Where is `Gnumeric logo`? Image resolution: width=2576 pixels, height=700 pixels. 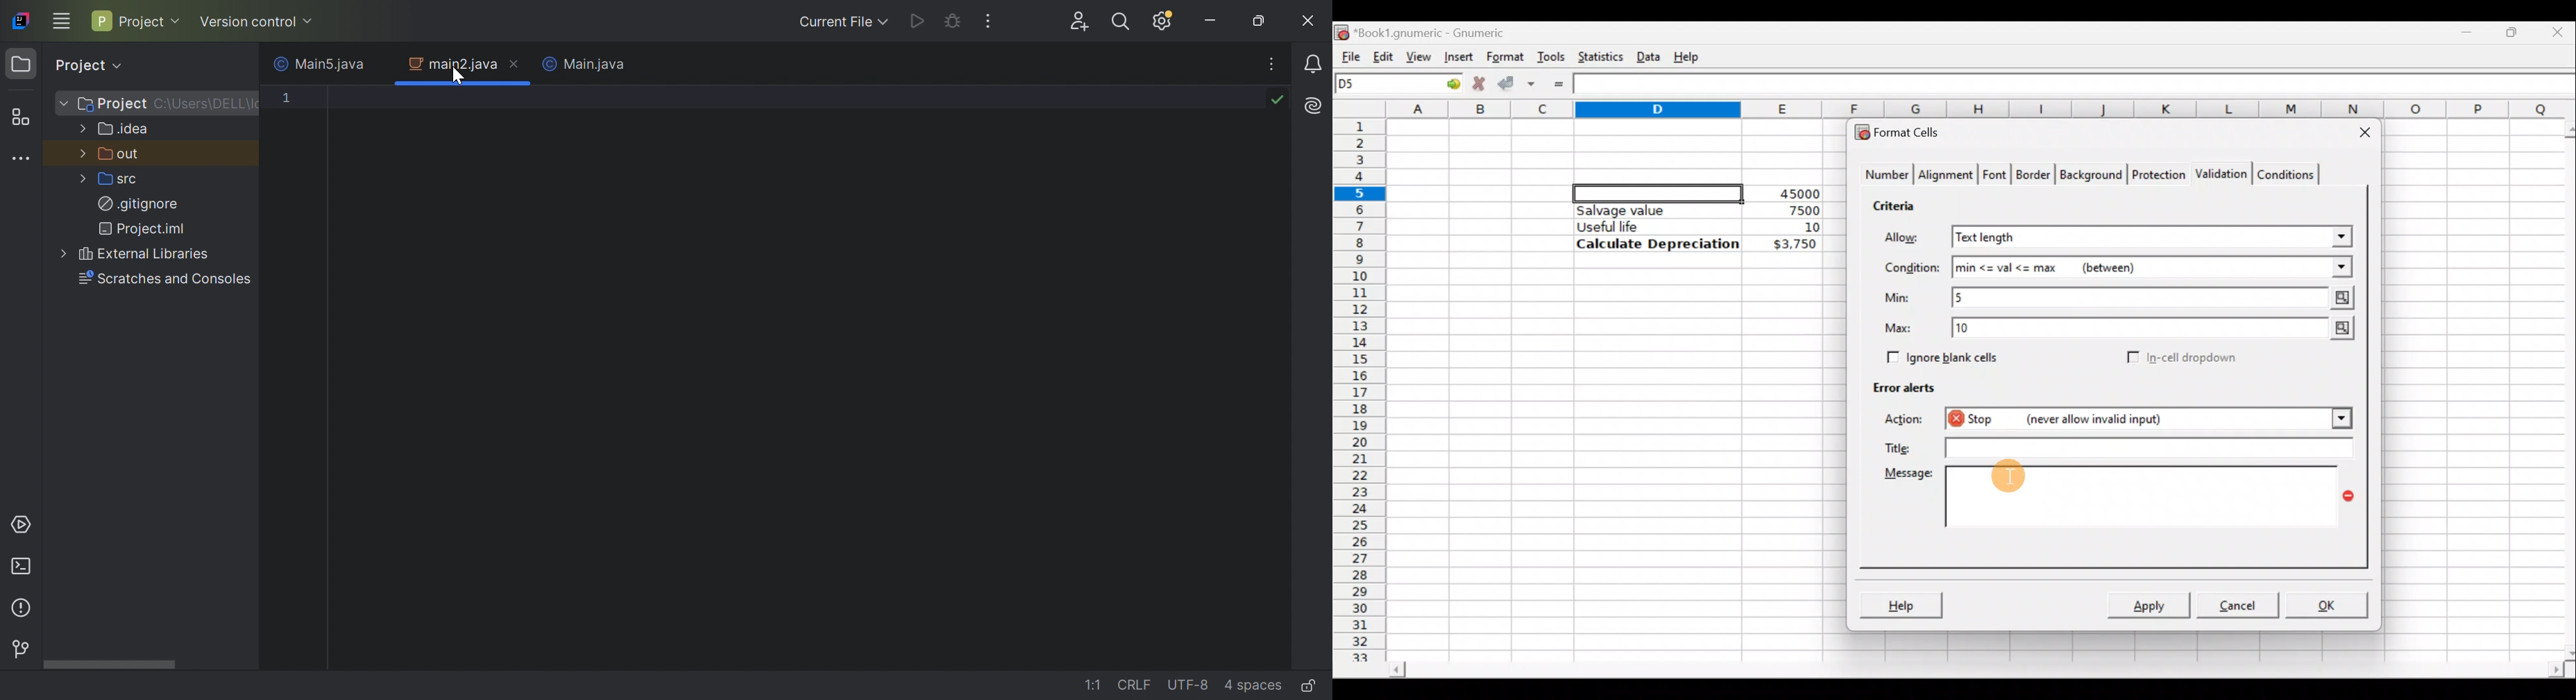
Gnumeric logo is located at coordinates (1341, 31).